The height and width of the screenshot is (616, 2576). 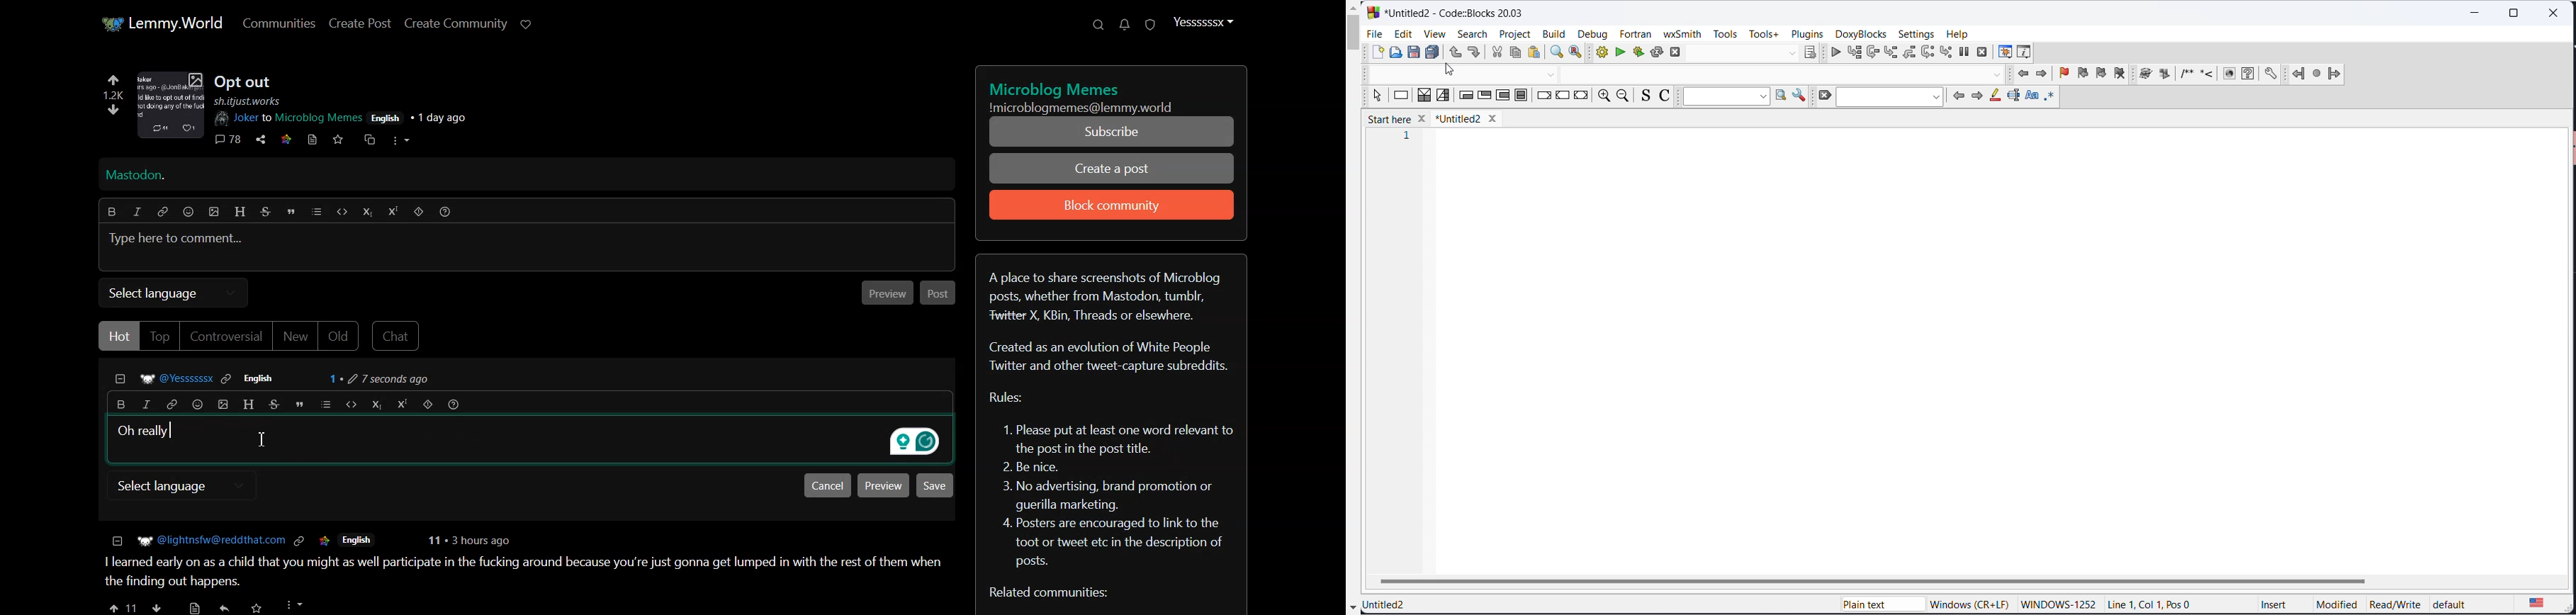 I want to click on Comment, so click(x=282, y=378).